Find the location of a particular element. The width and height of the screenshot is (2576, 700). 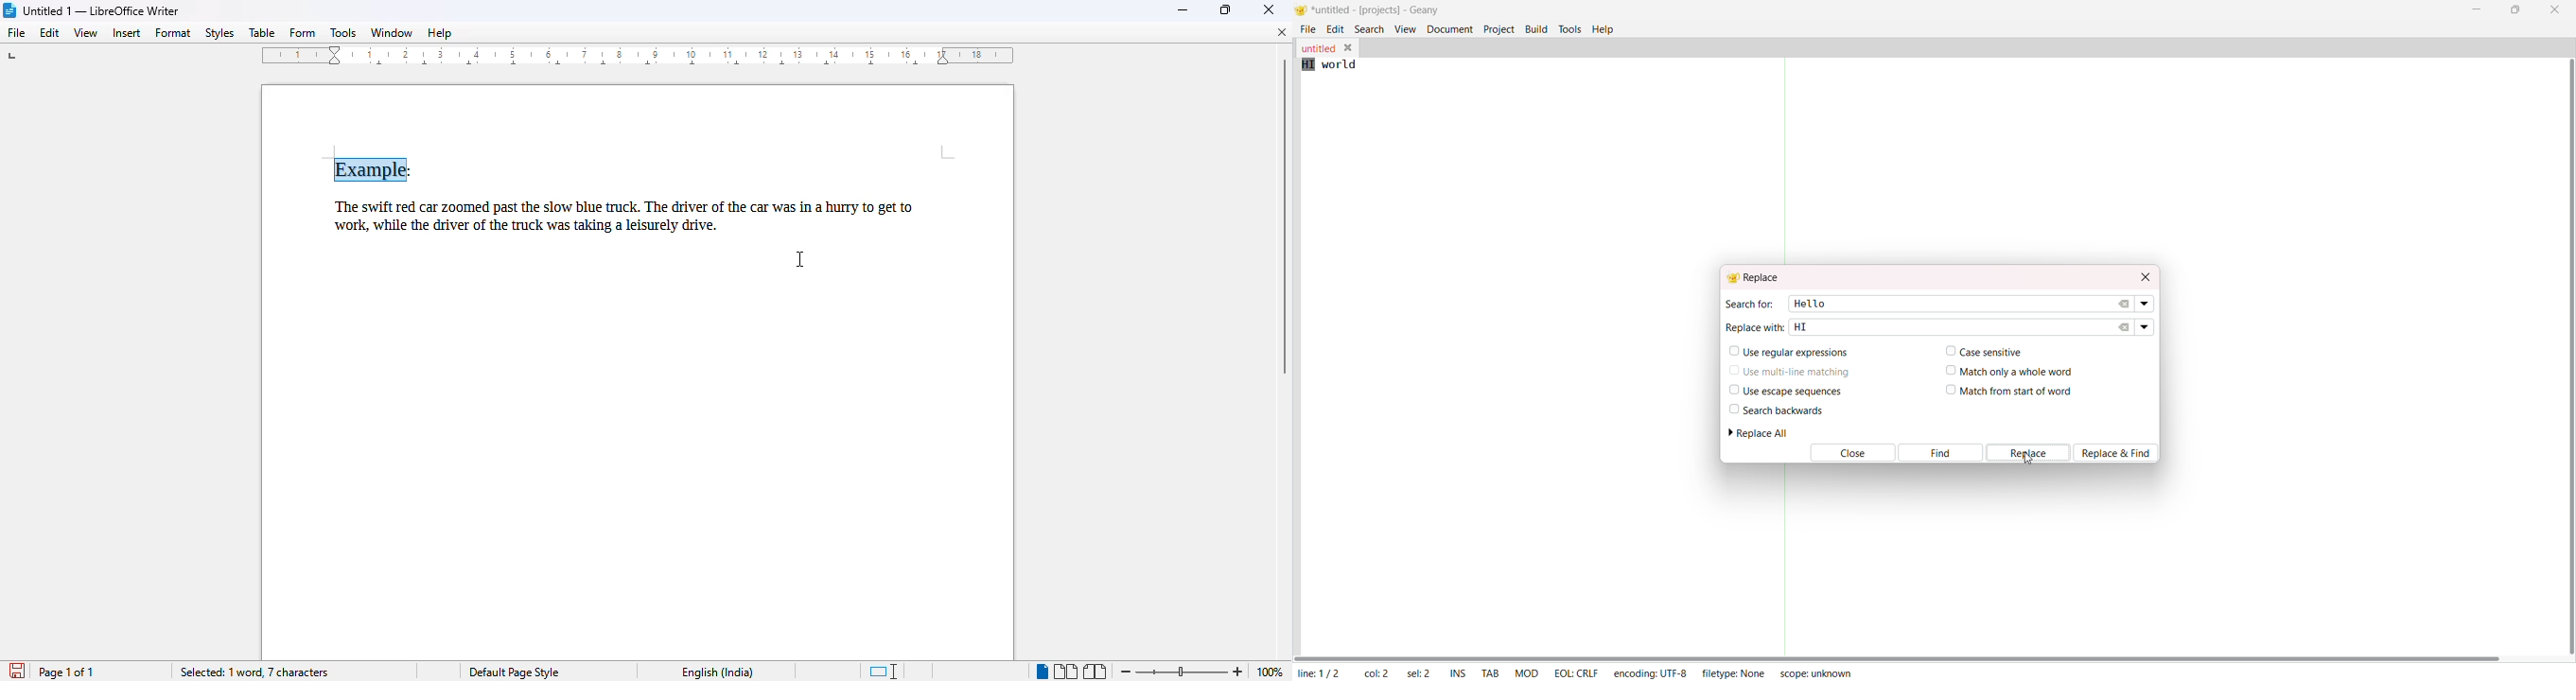

Vertical scroll bar is located at coordinates (1284, 217).